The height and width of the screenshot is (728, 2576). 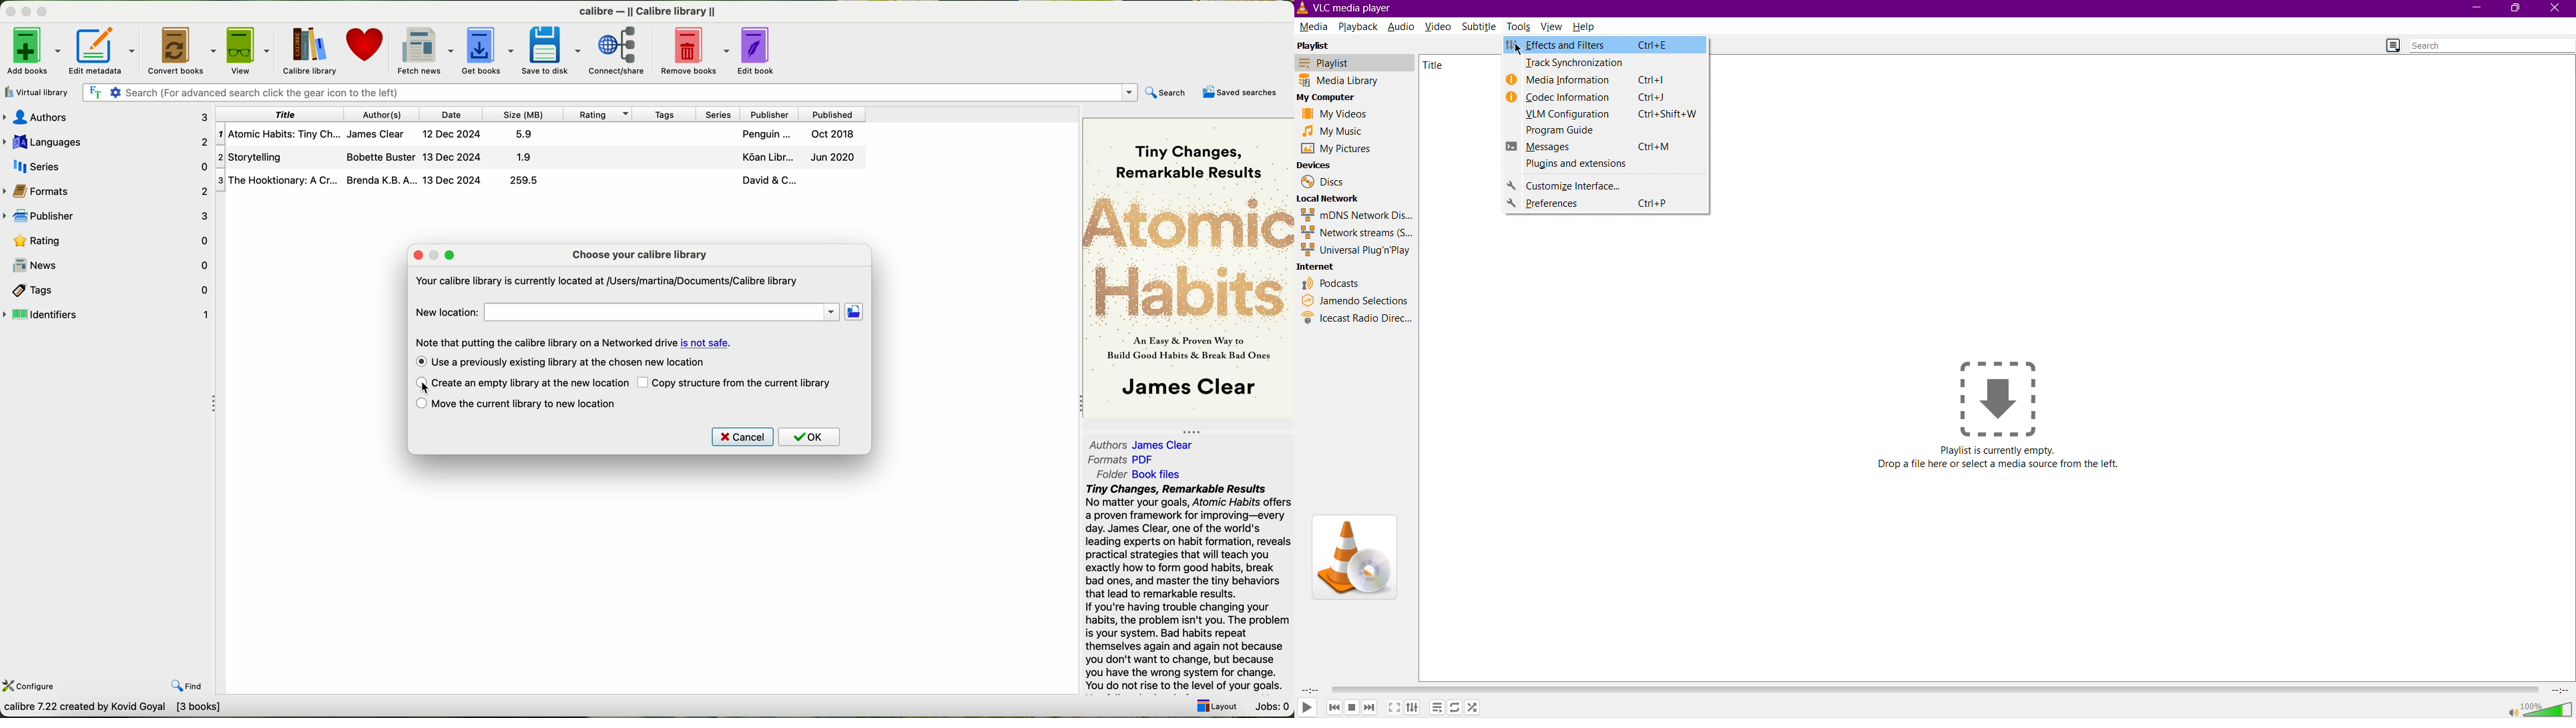 I want to click on Forward, so click(x=1371, y=707).